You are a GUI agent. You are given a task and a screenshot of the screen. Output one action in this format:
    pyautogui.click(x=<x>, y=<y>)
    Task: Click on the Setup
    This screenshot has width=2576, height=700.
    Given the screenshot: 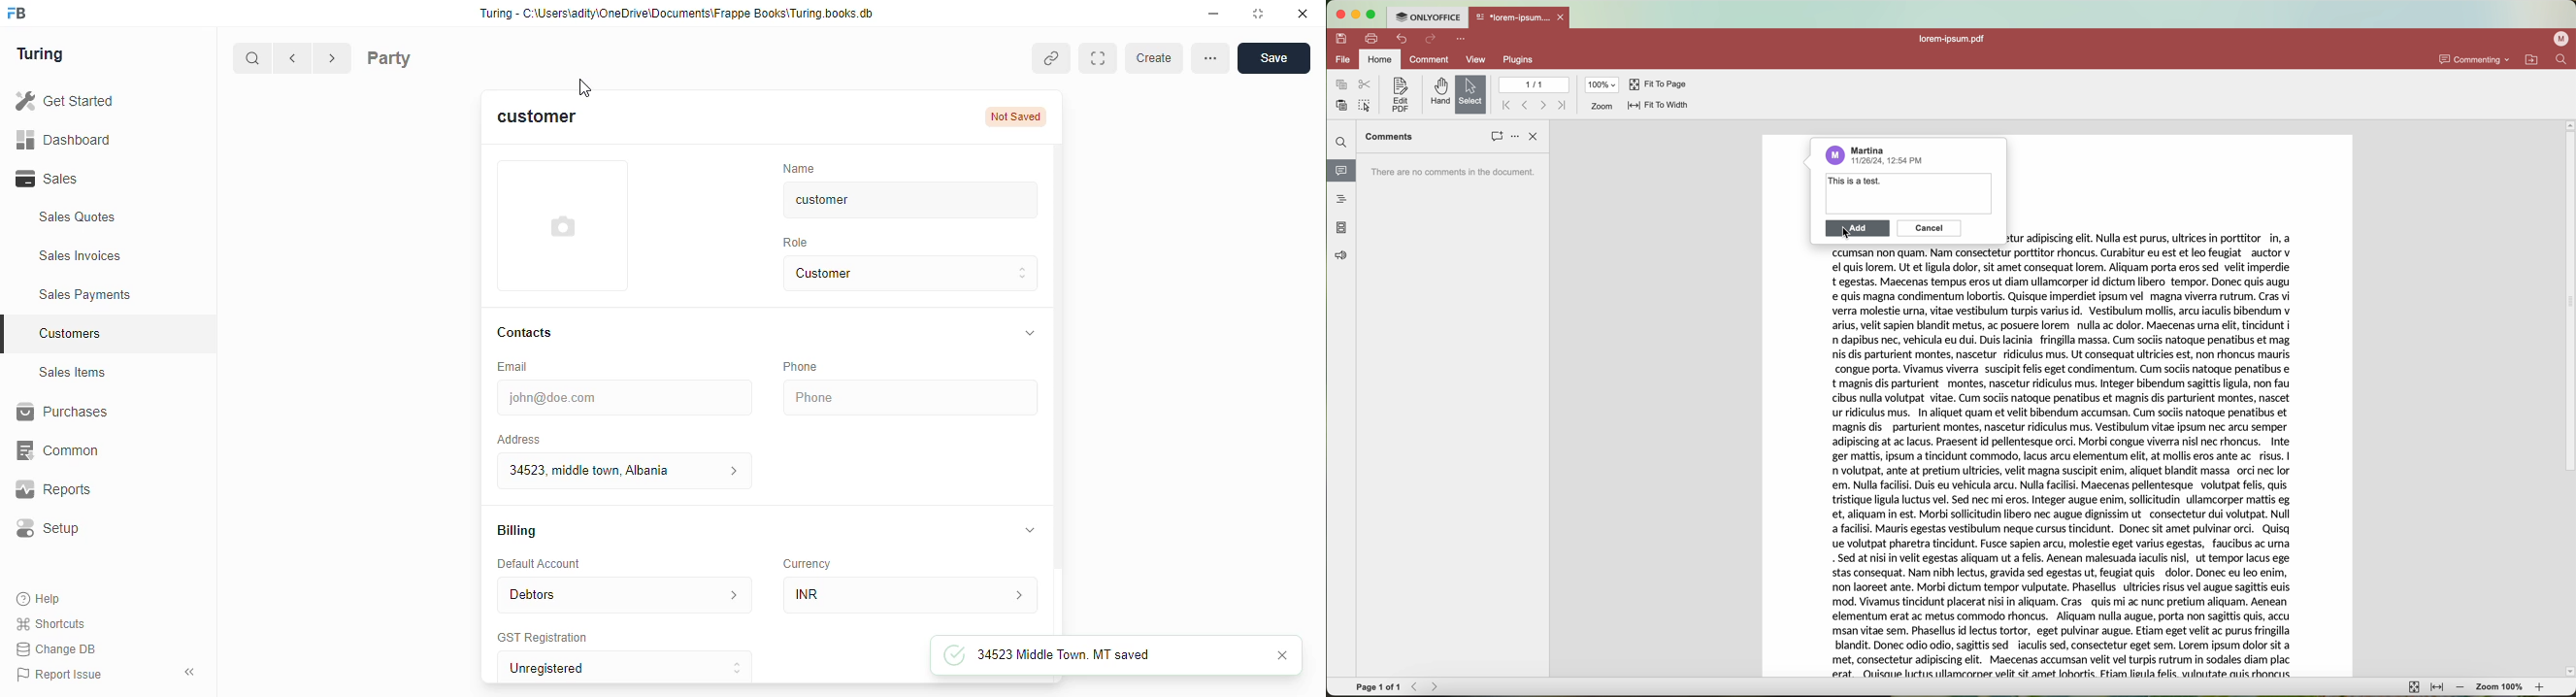 What is the action you would take?
    pyautogui.click(x=98, y=528)
    